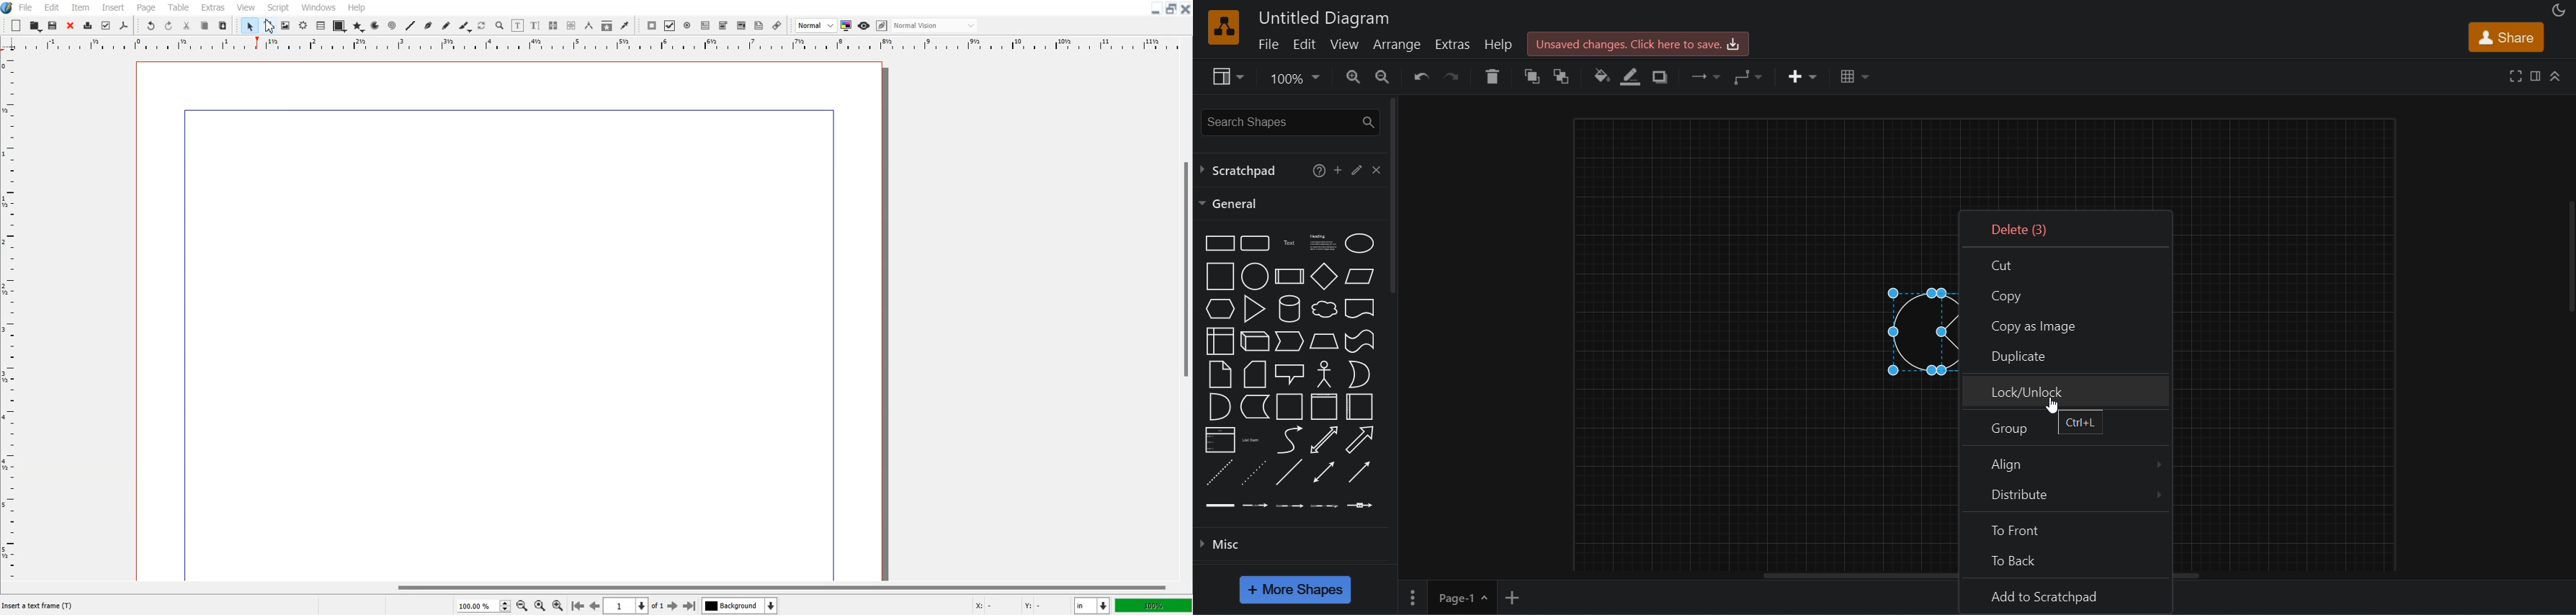 The width and height of the screenshot is (2576, 616). Describe the element at coordinates (359, 26) in the screenshot. I see `Polygon` at that location.